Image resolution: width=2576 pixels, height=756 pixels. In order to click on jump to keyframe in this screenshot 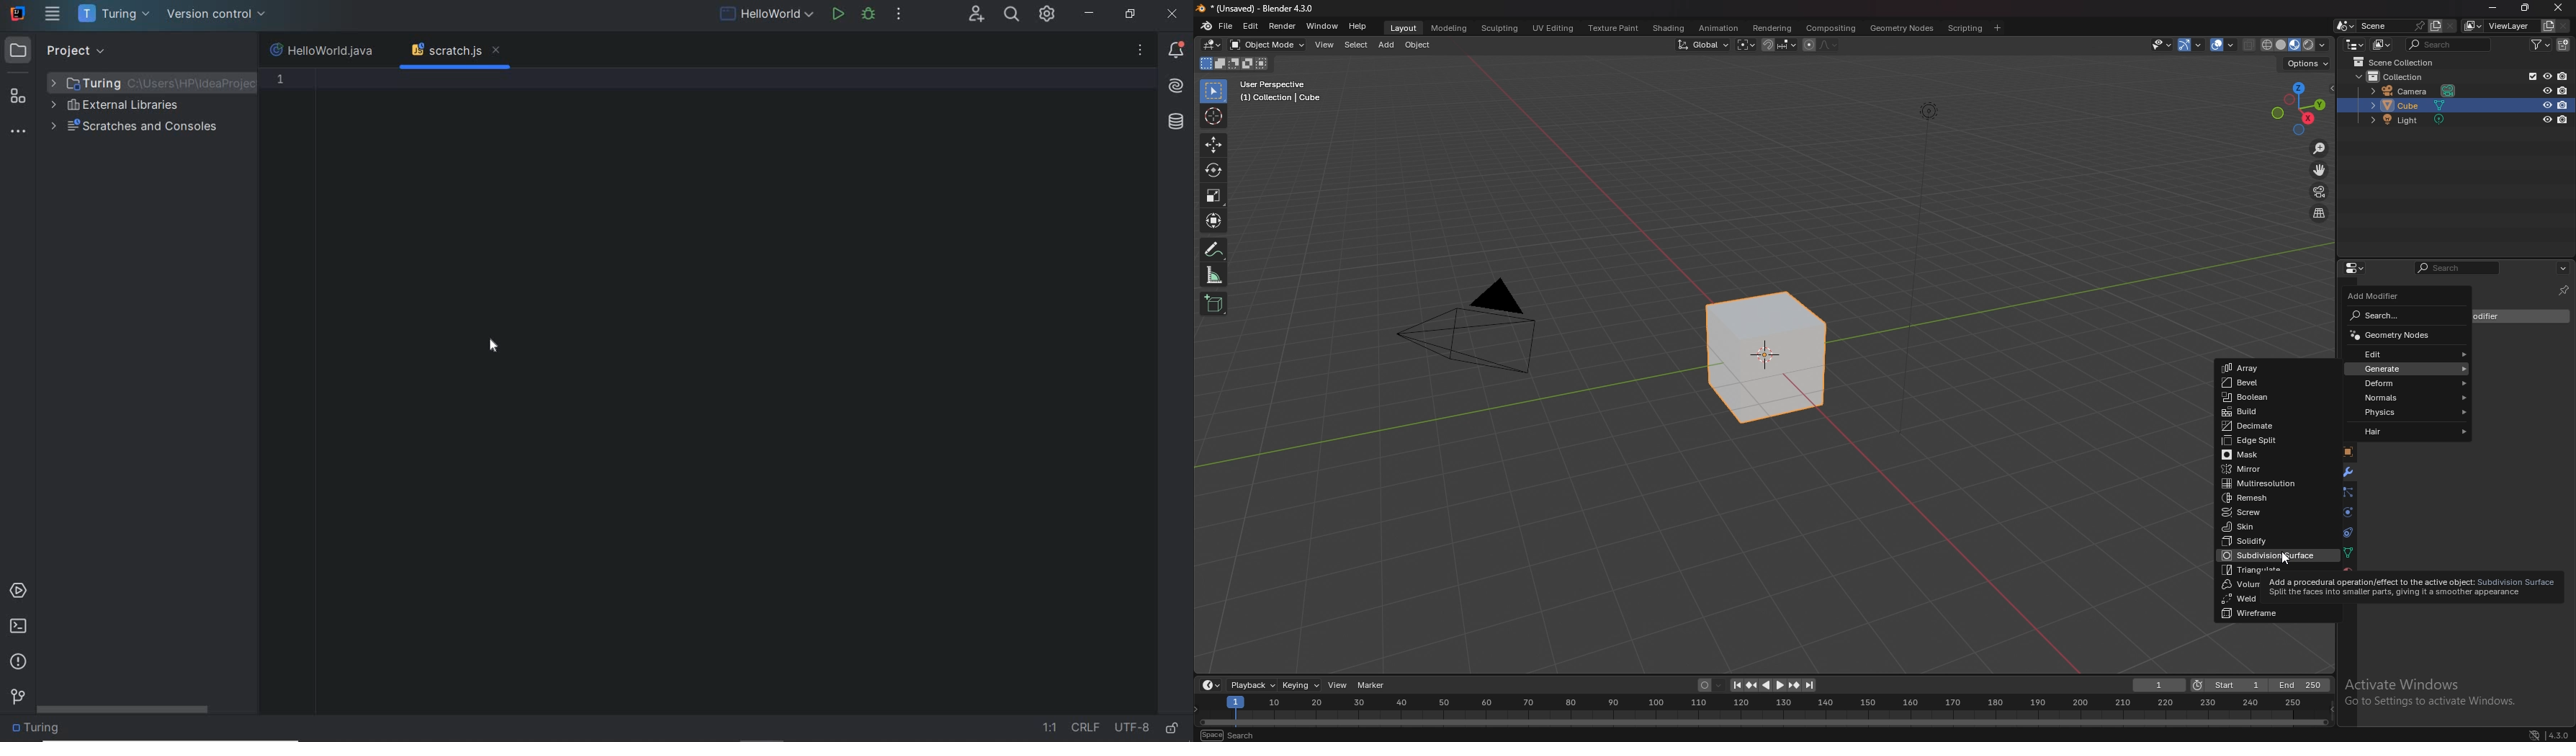, I will do `click(1751, 685)`.